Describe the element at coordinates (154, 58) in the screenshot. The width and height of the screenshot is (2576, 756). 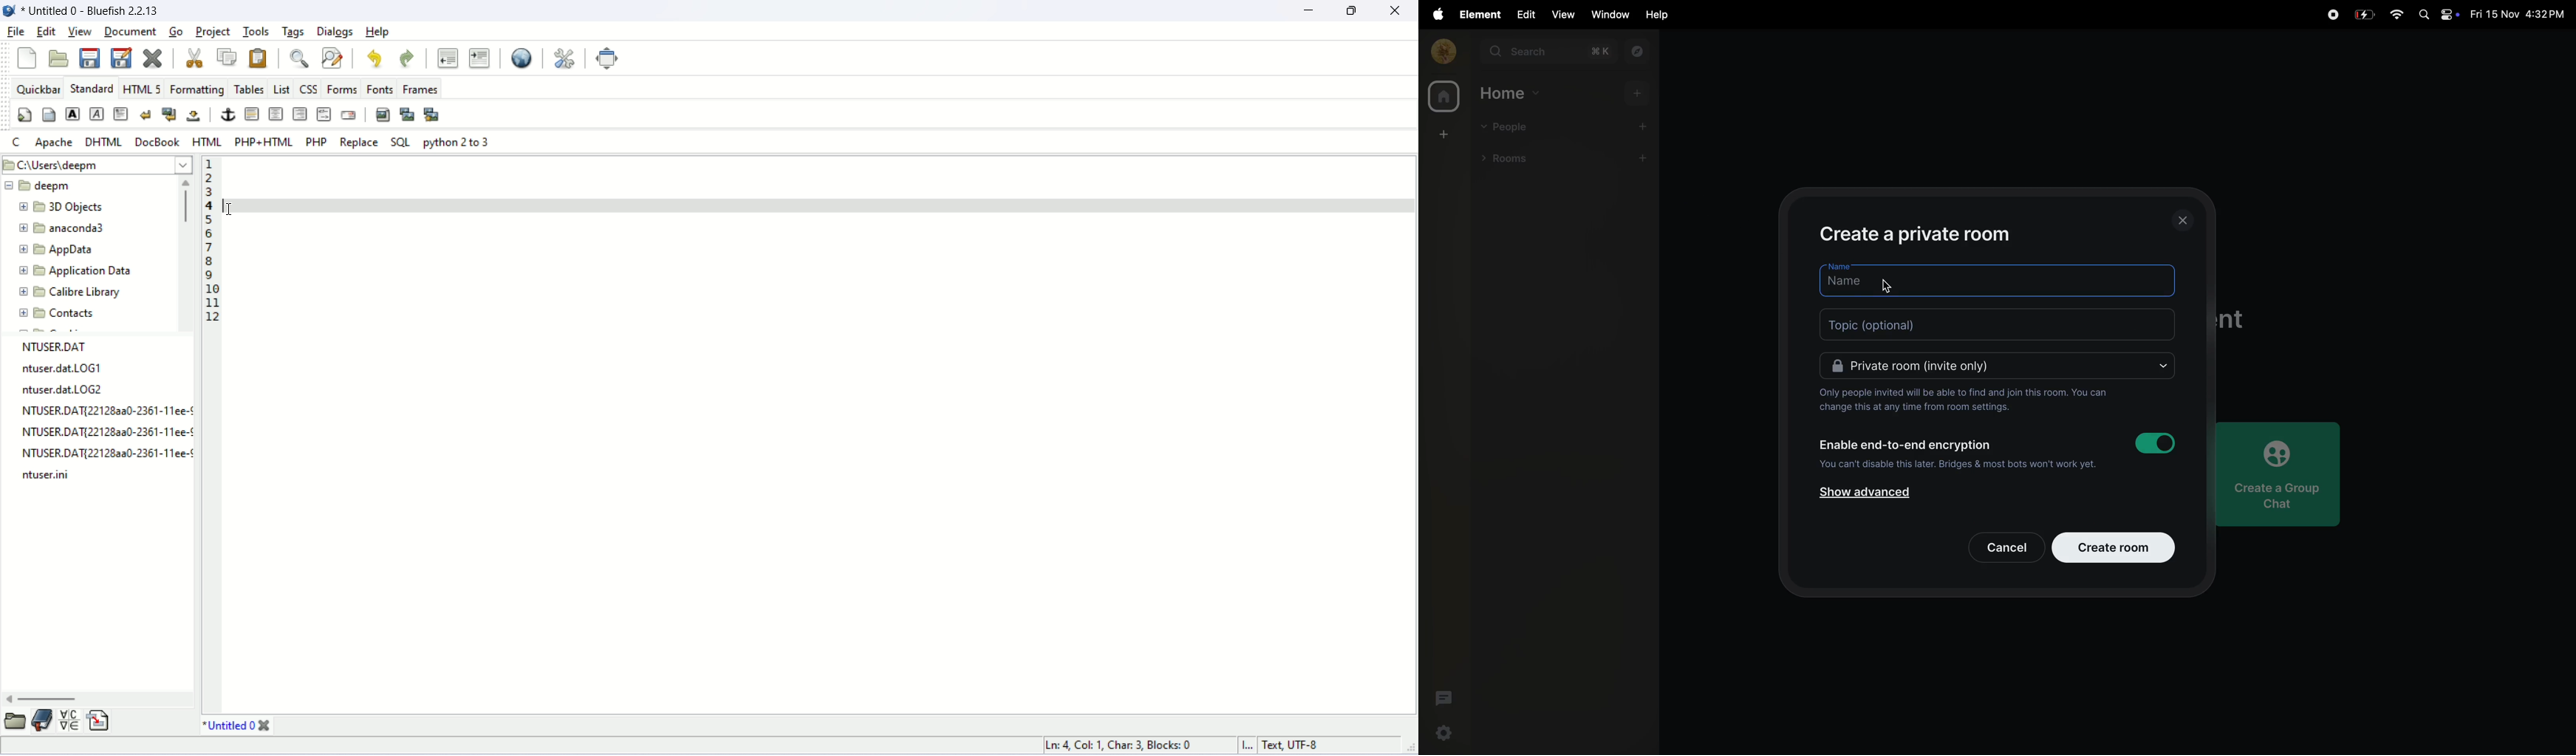
I see `close current file` at that location.